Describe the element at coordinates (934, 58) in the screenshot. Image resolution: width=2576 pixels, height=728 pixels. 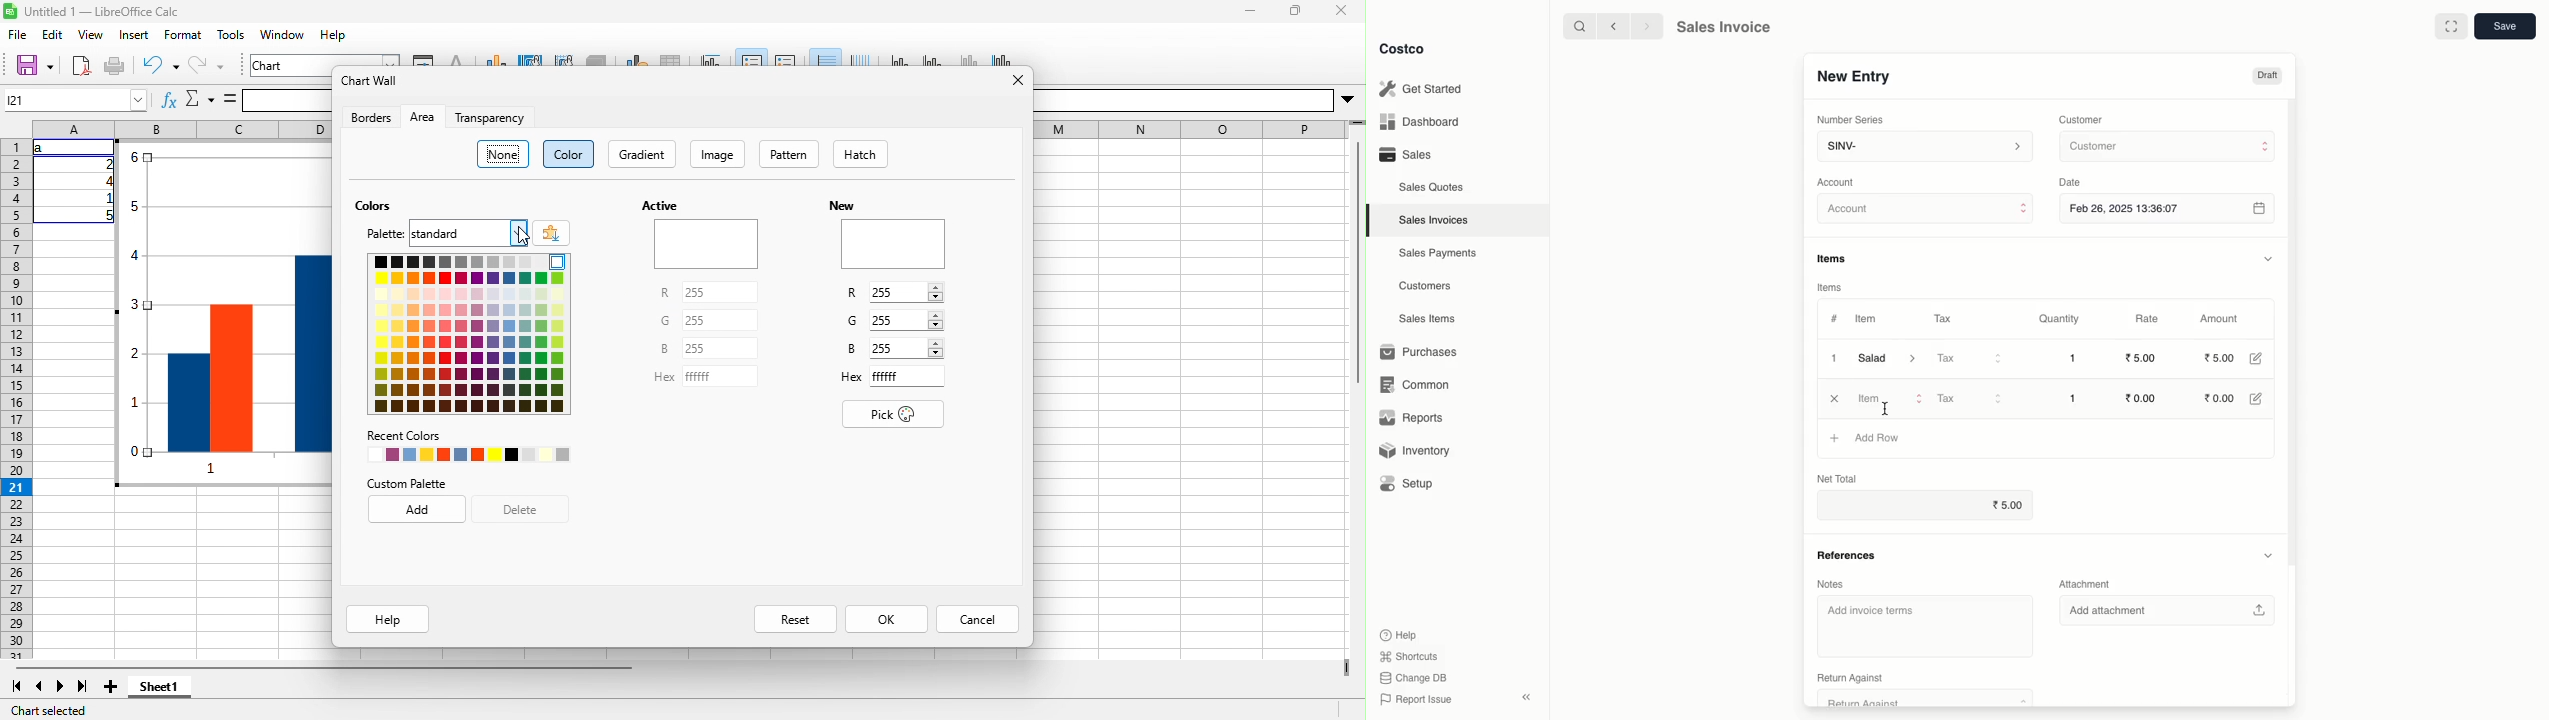
I see `y axis` at that location.